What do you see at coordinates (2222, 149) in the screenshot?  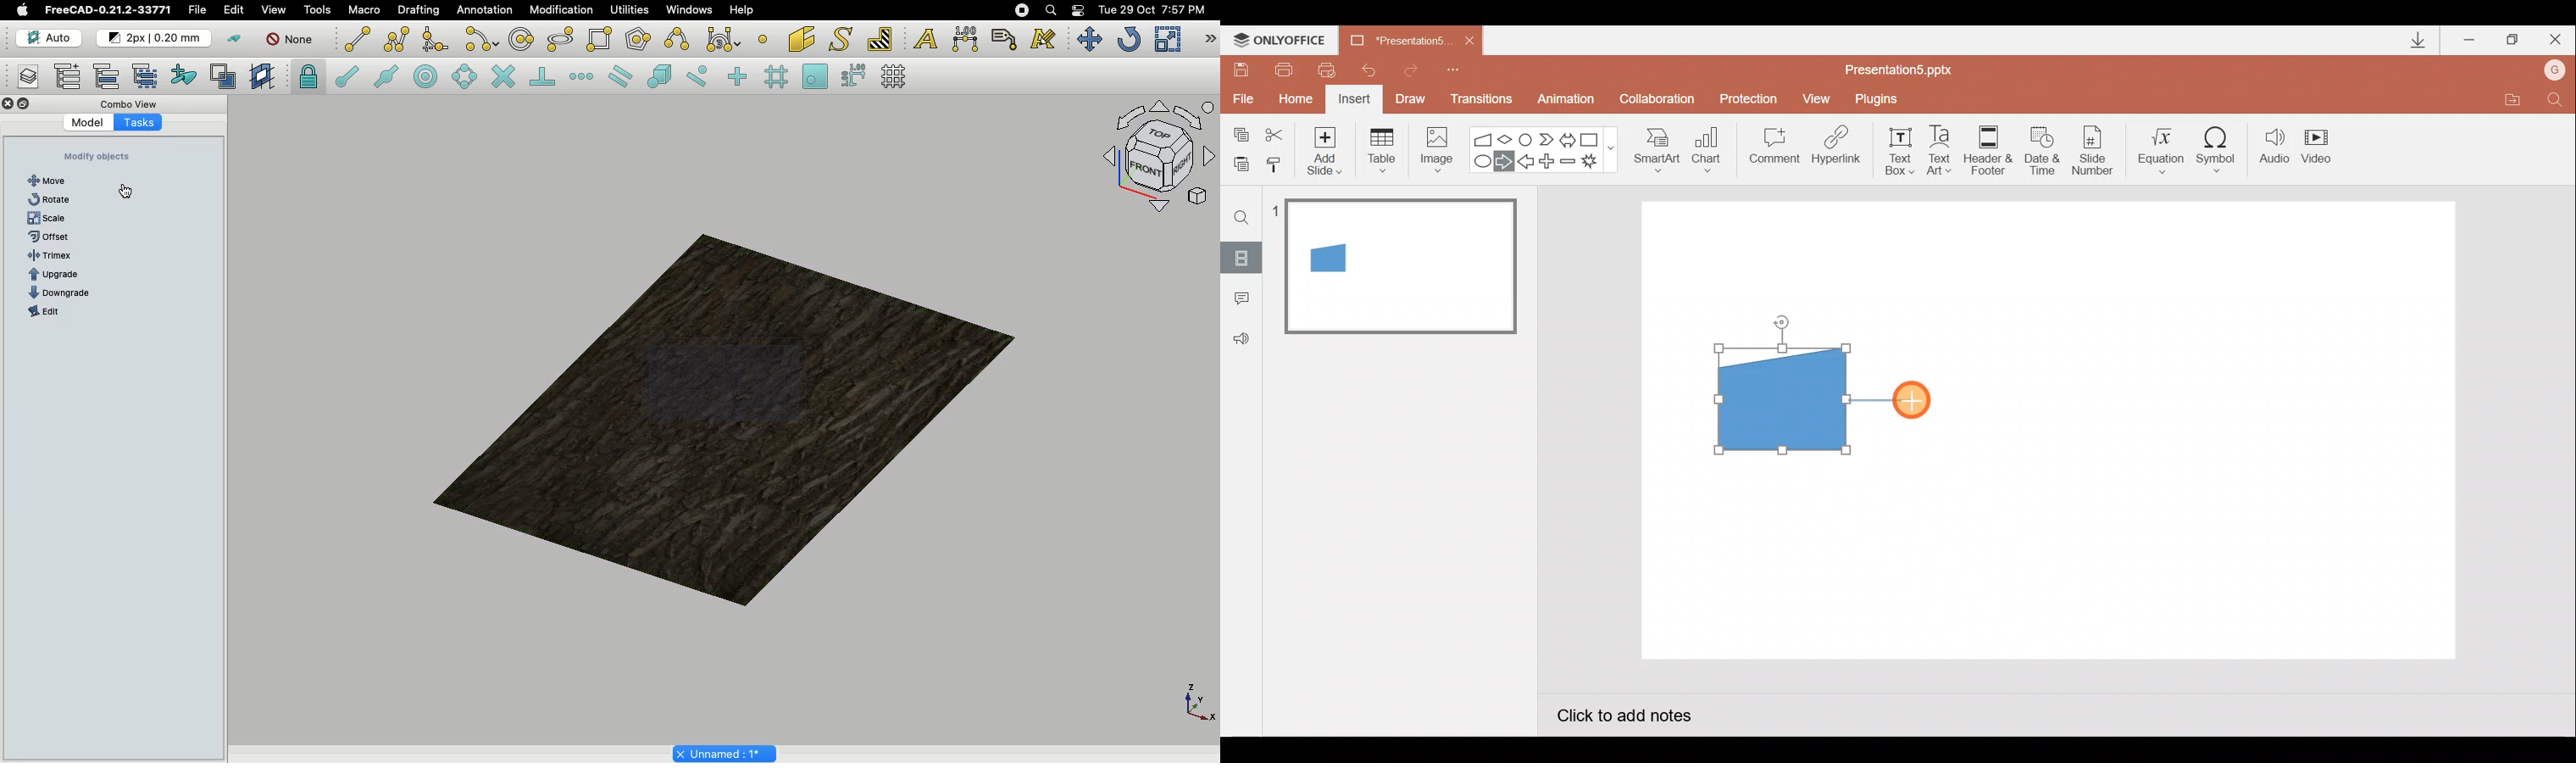 I see `Symbol` at bounding box center [2222, 149].